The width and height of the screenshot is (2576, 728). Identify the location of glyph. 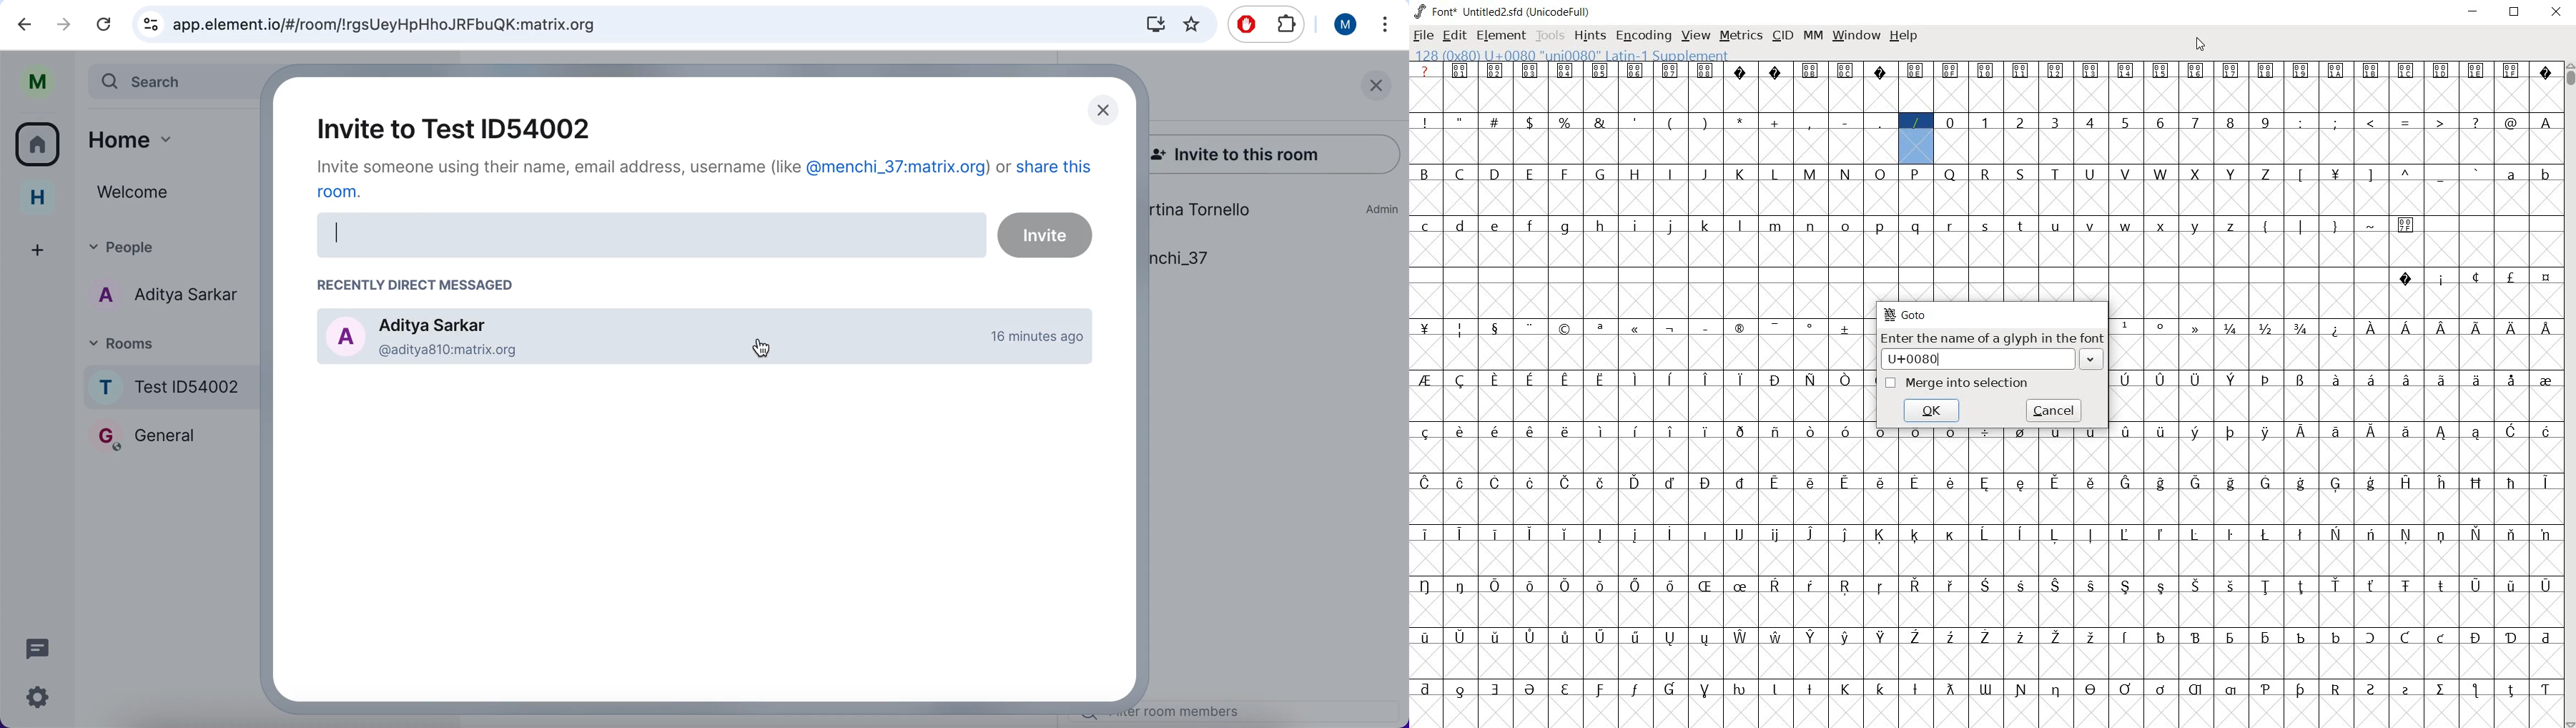
(1565, 689).